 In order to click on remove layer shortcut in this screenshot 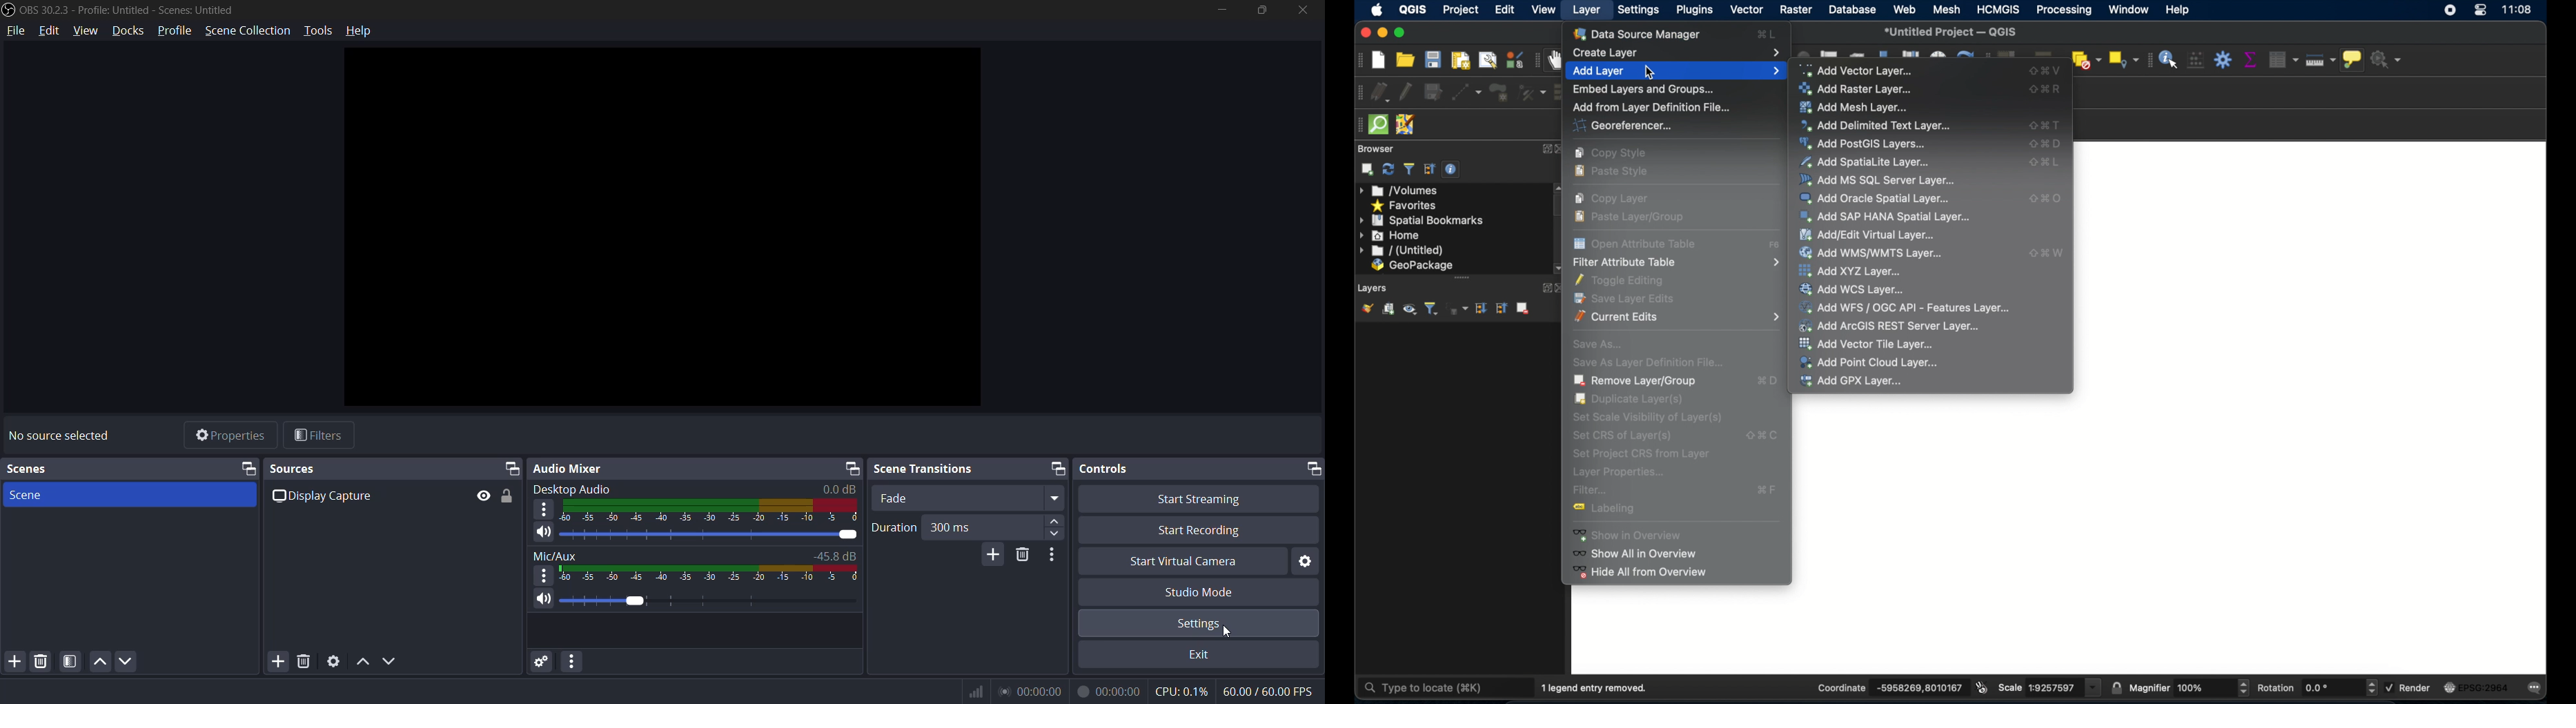, I will do `click(1768, 383)`.